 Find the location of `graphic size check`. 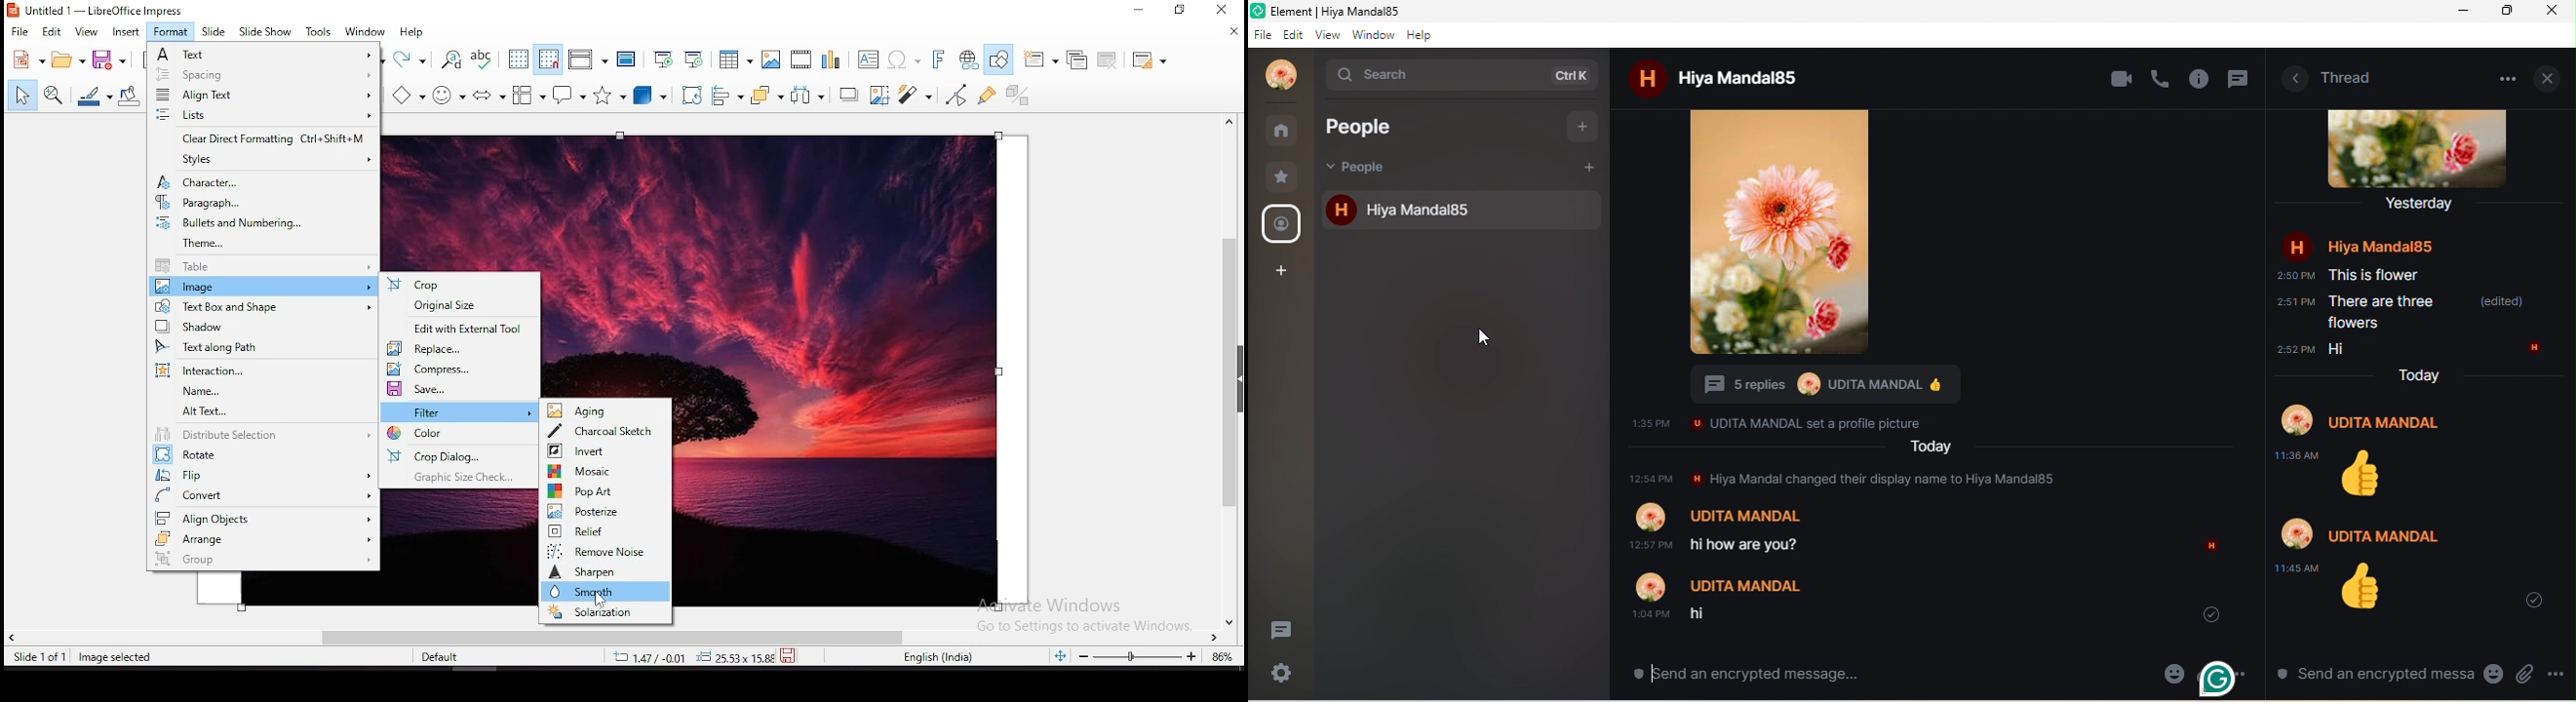

graphic size check is located at coordinates (460, 477).